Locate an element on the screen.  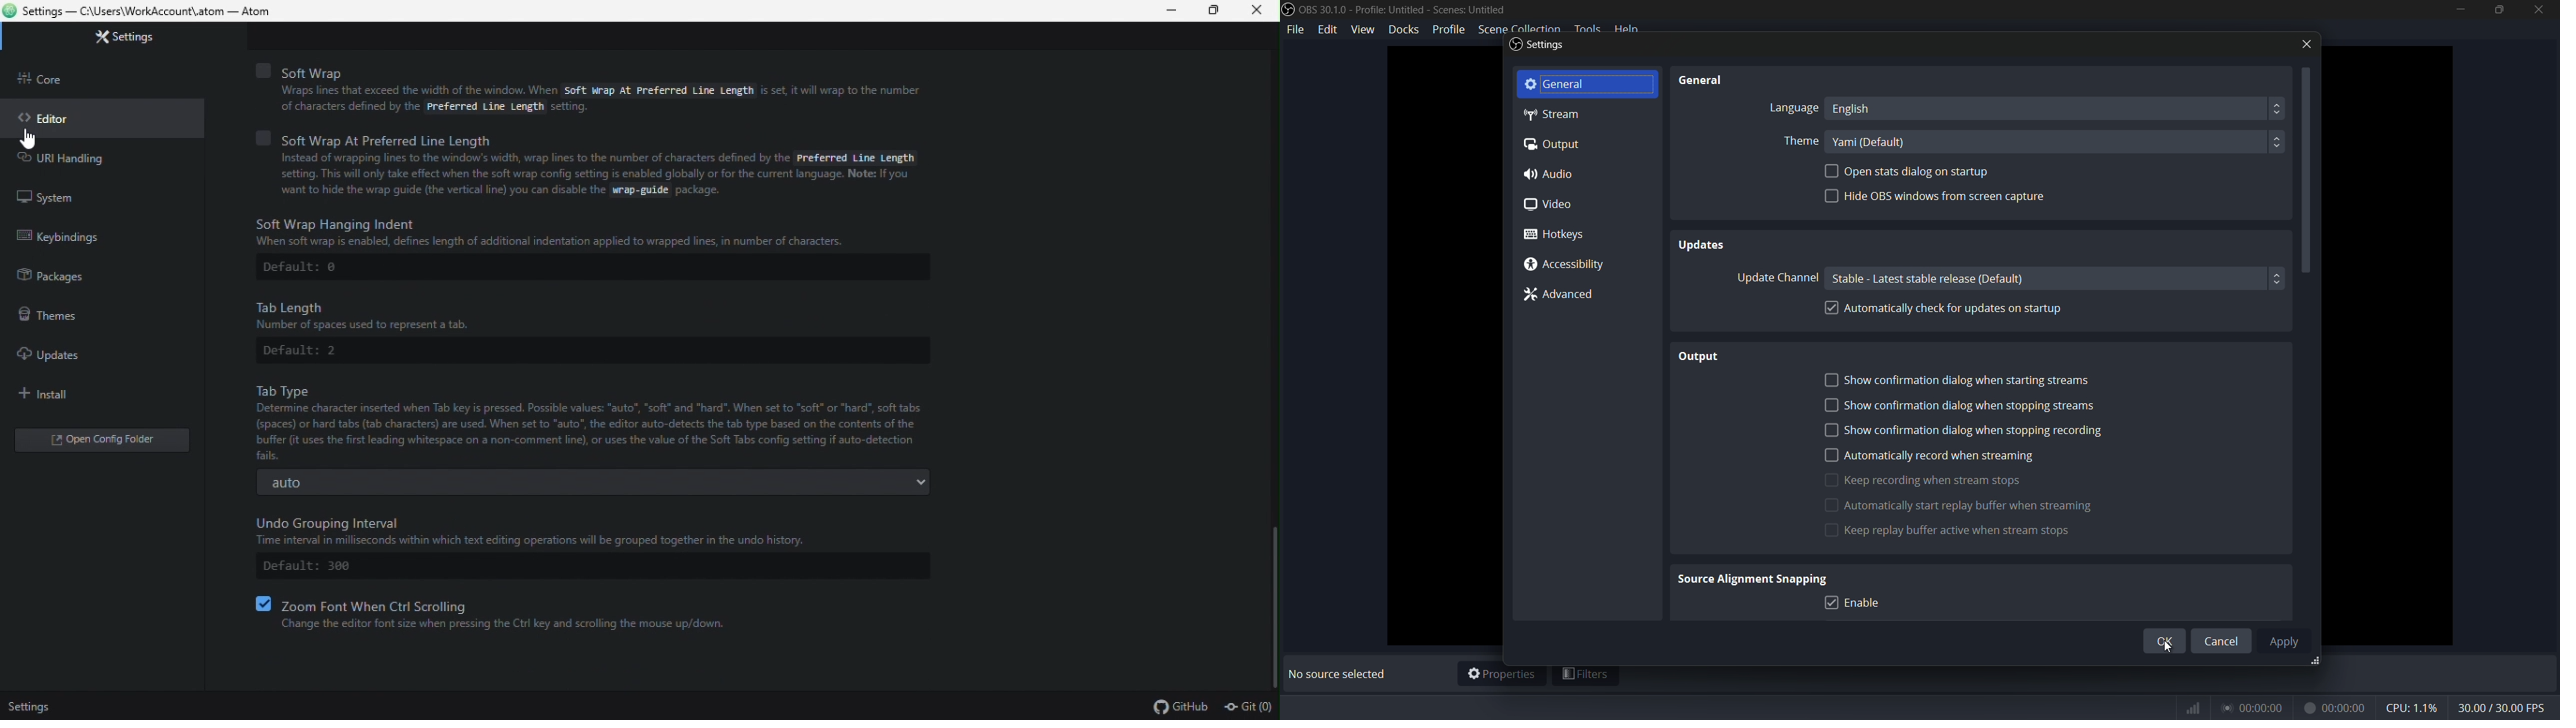
profile is located at coordinates (1447, 29).